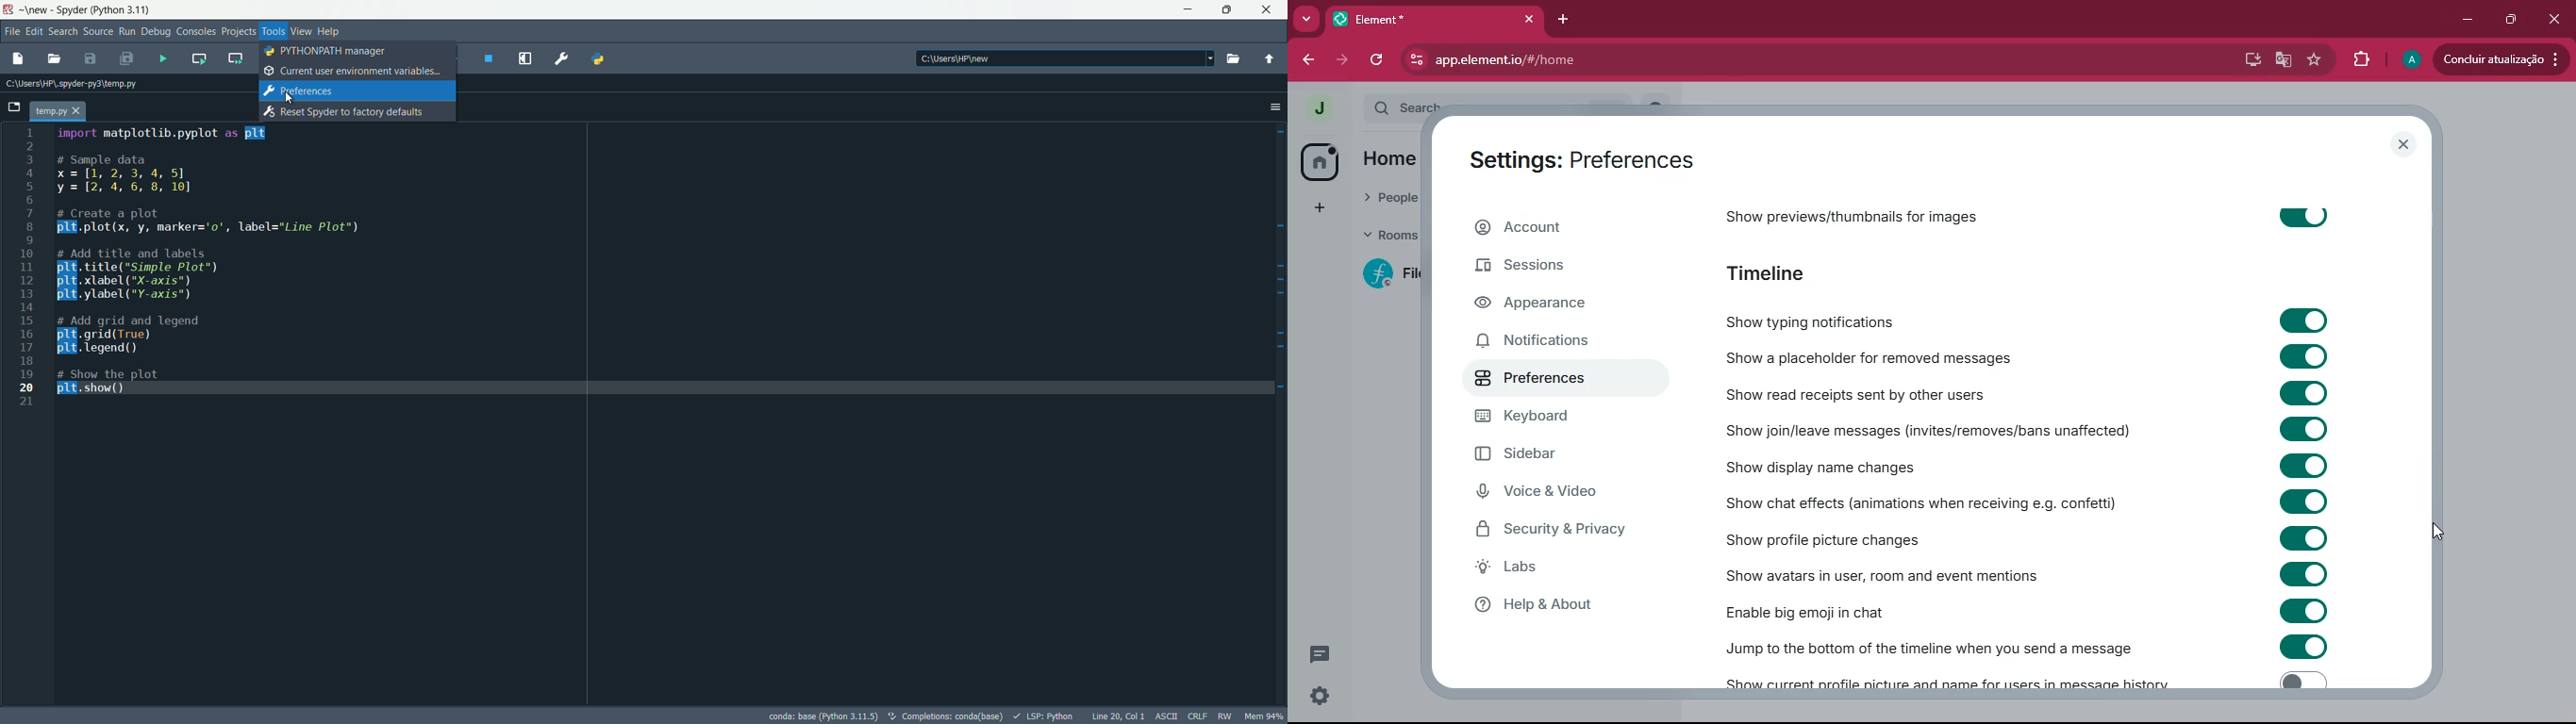  I want to click on close, so click(2554, 20).